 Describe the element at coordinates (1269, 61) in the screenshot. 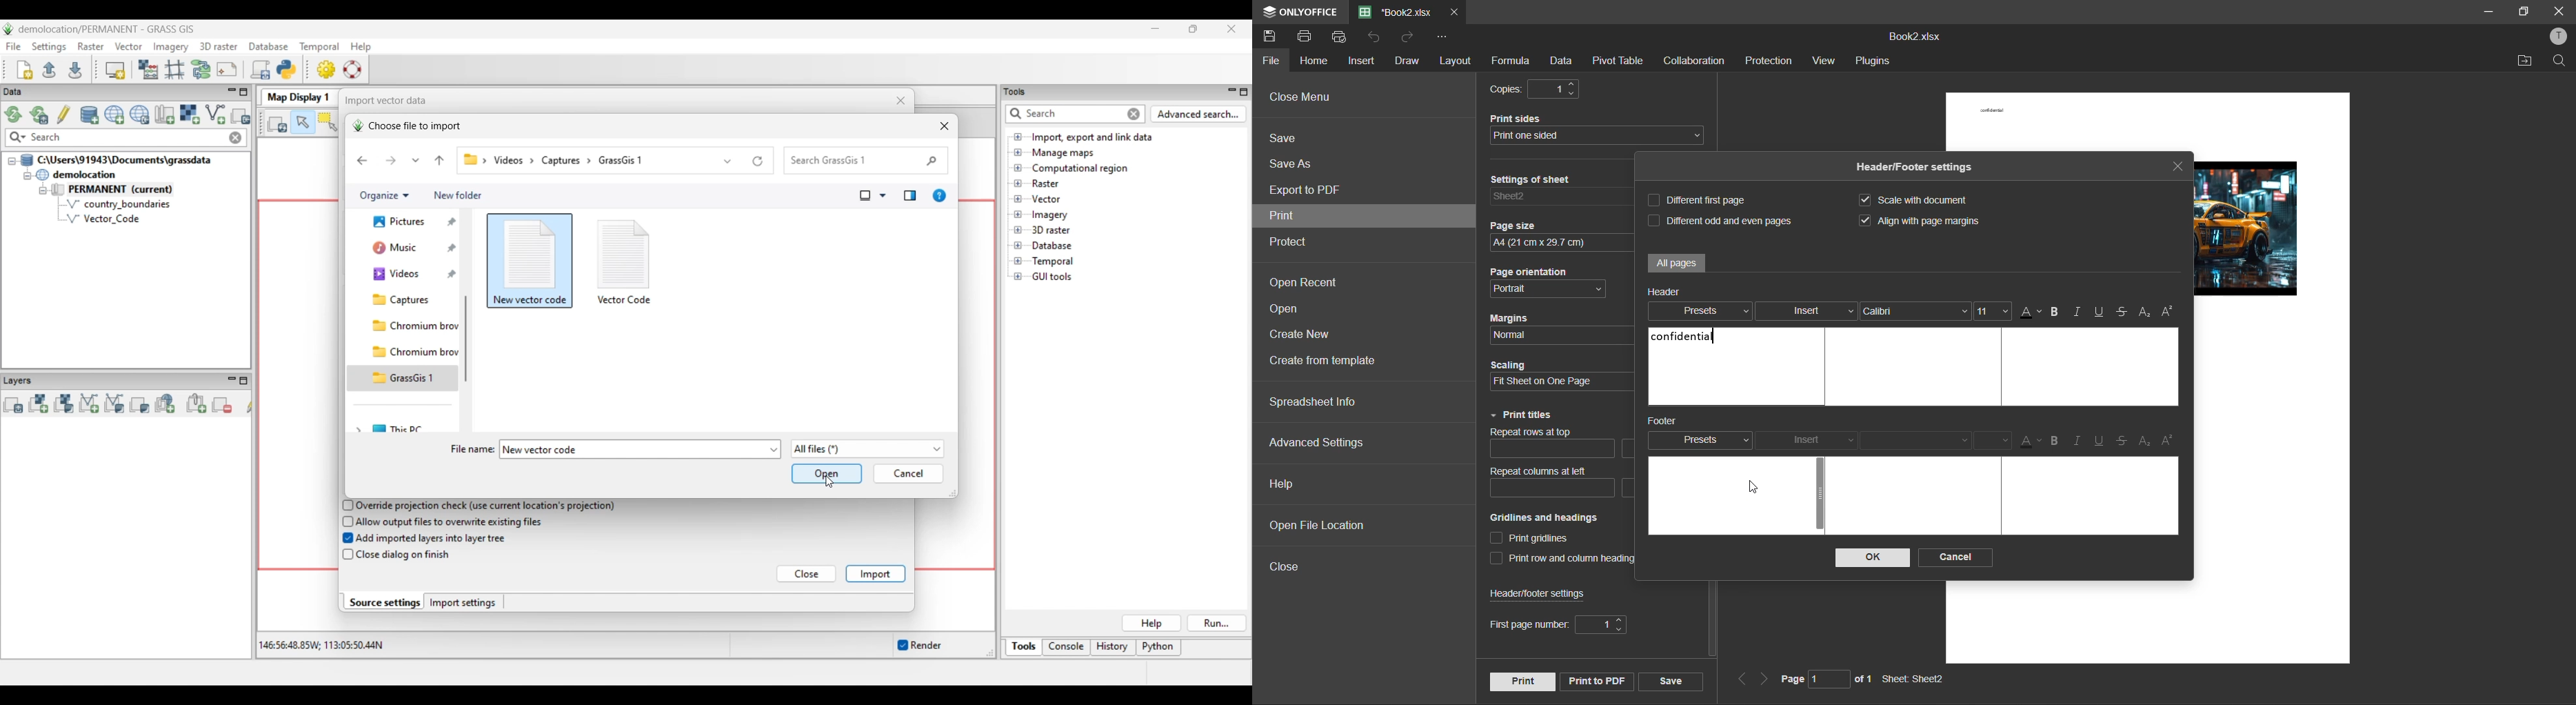

I see `file` at that location.